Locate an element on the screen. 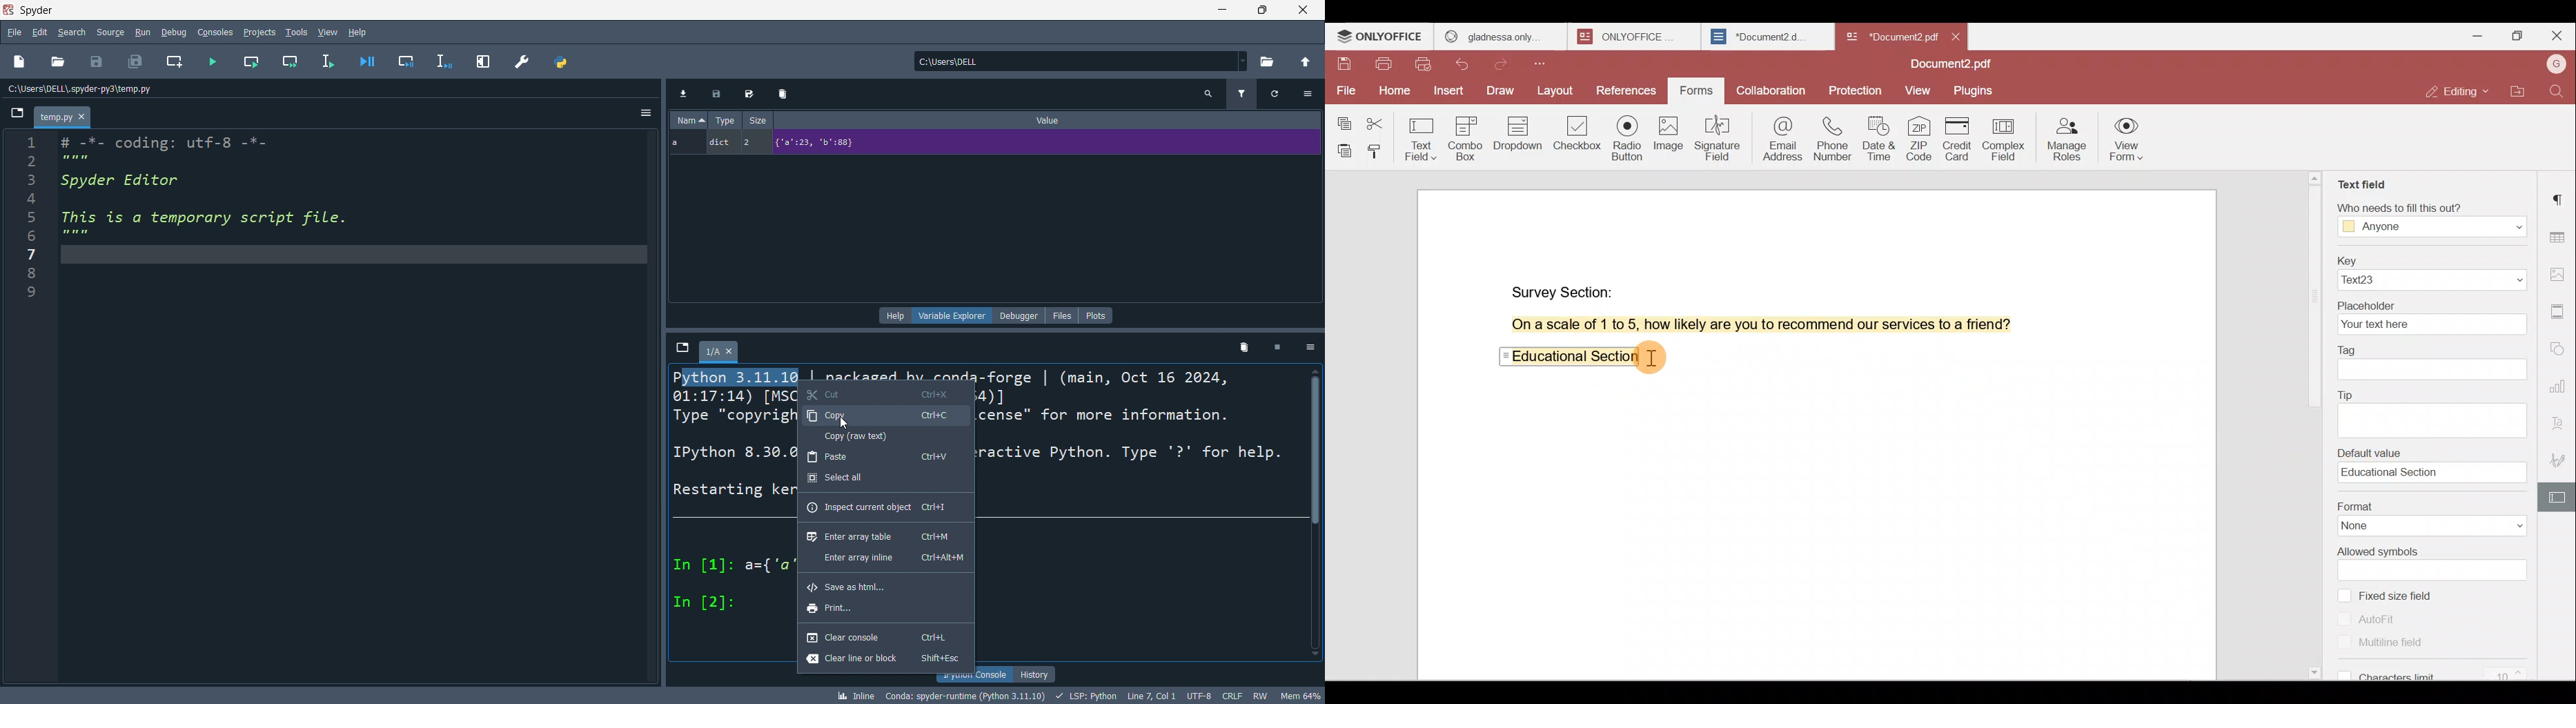  value is located at coordinates (1051, 119).